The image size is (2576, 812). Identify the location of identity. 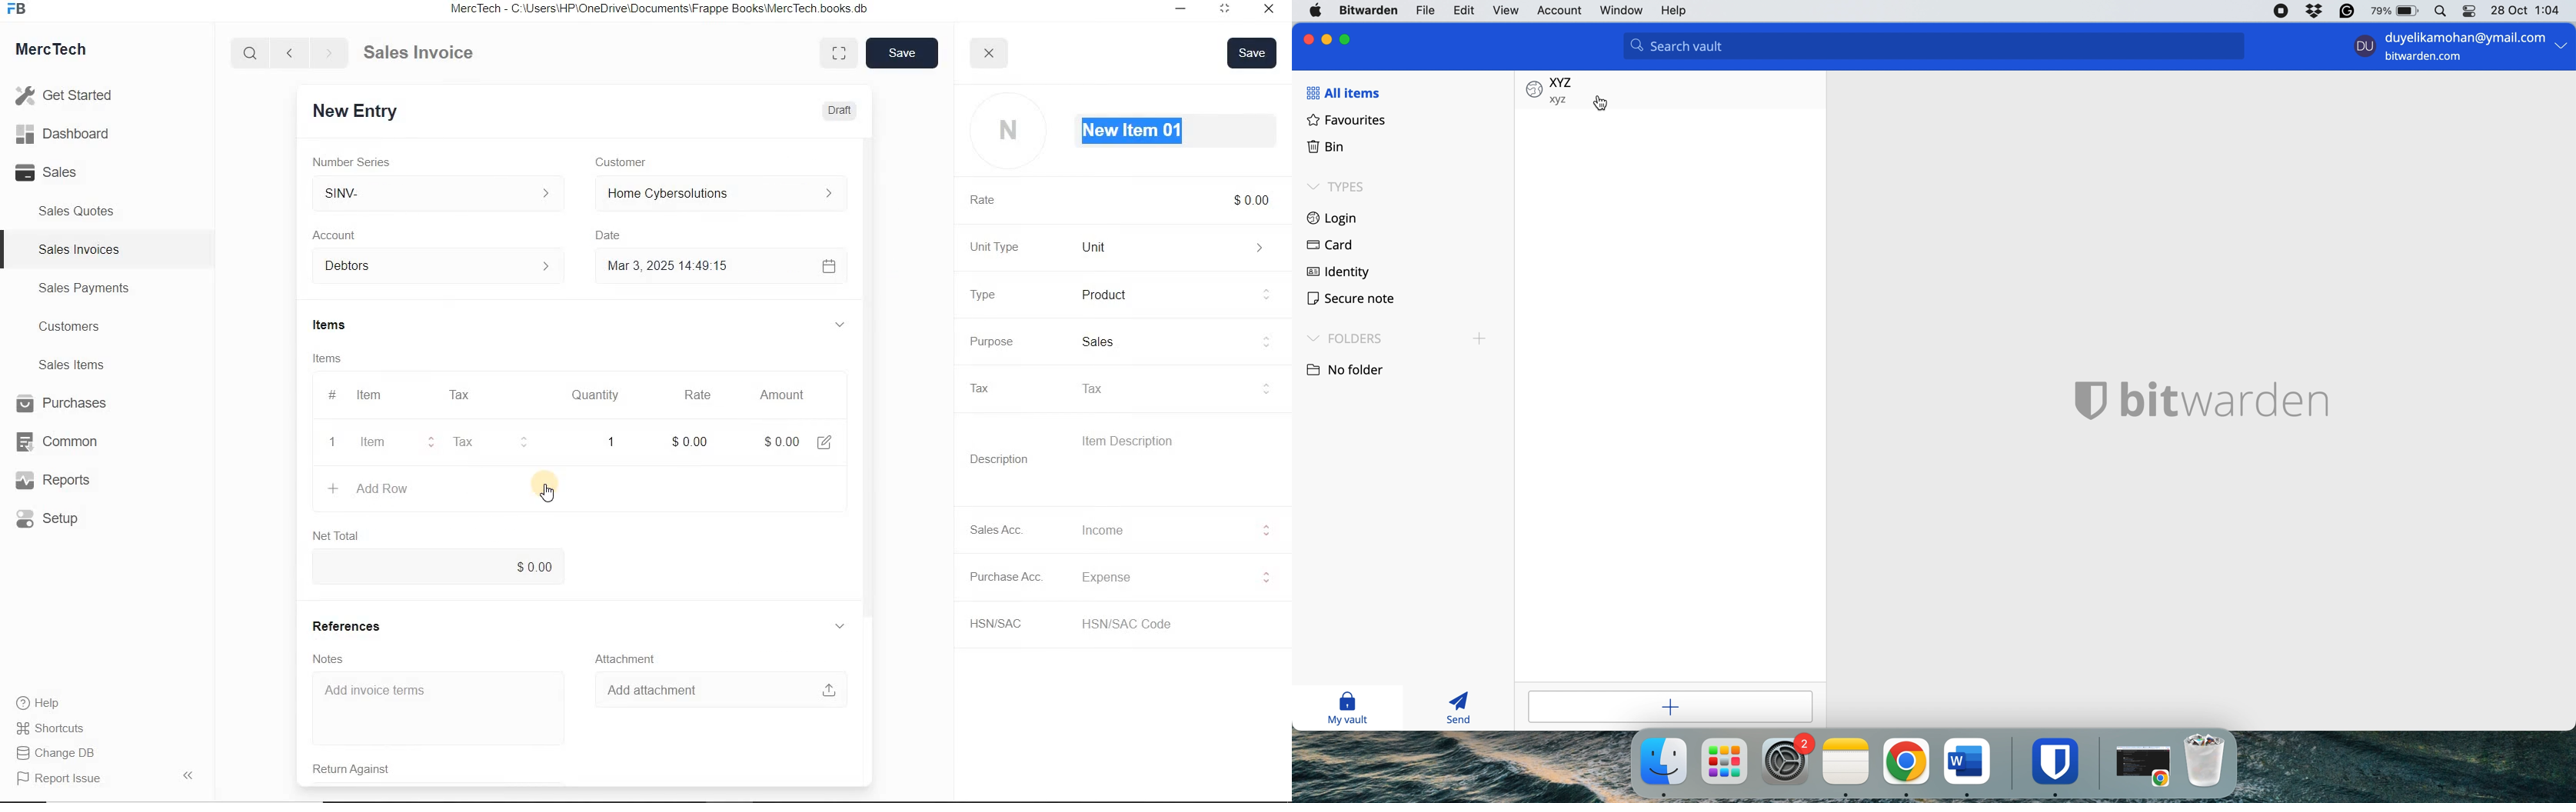
(1338, 274).